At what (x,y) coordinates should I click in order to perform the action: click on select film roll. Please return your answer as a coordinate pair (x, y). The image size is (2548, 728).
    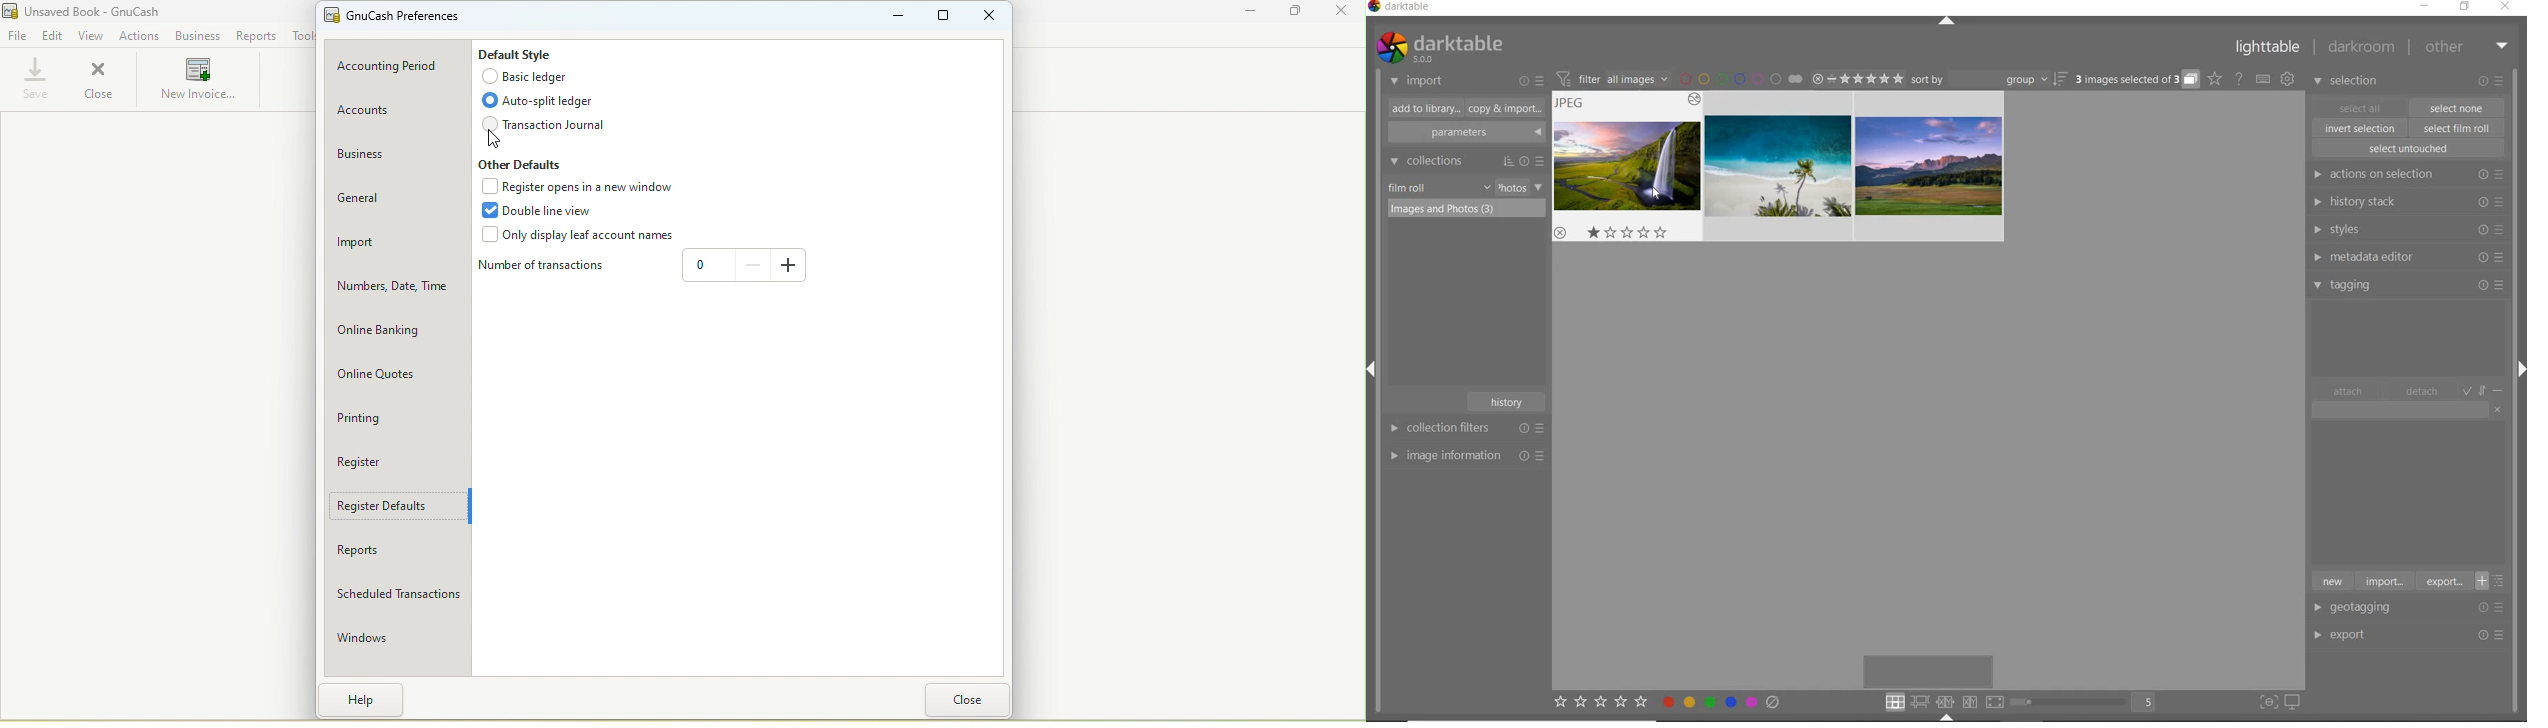
    Looking at the image, I should click on (2458, 127).